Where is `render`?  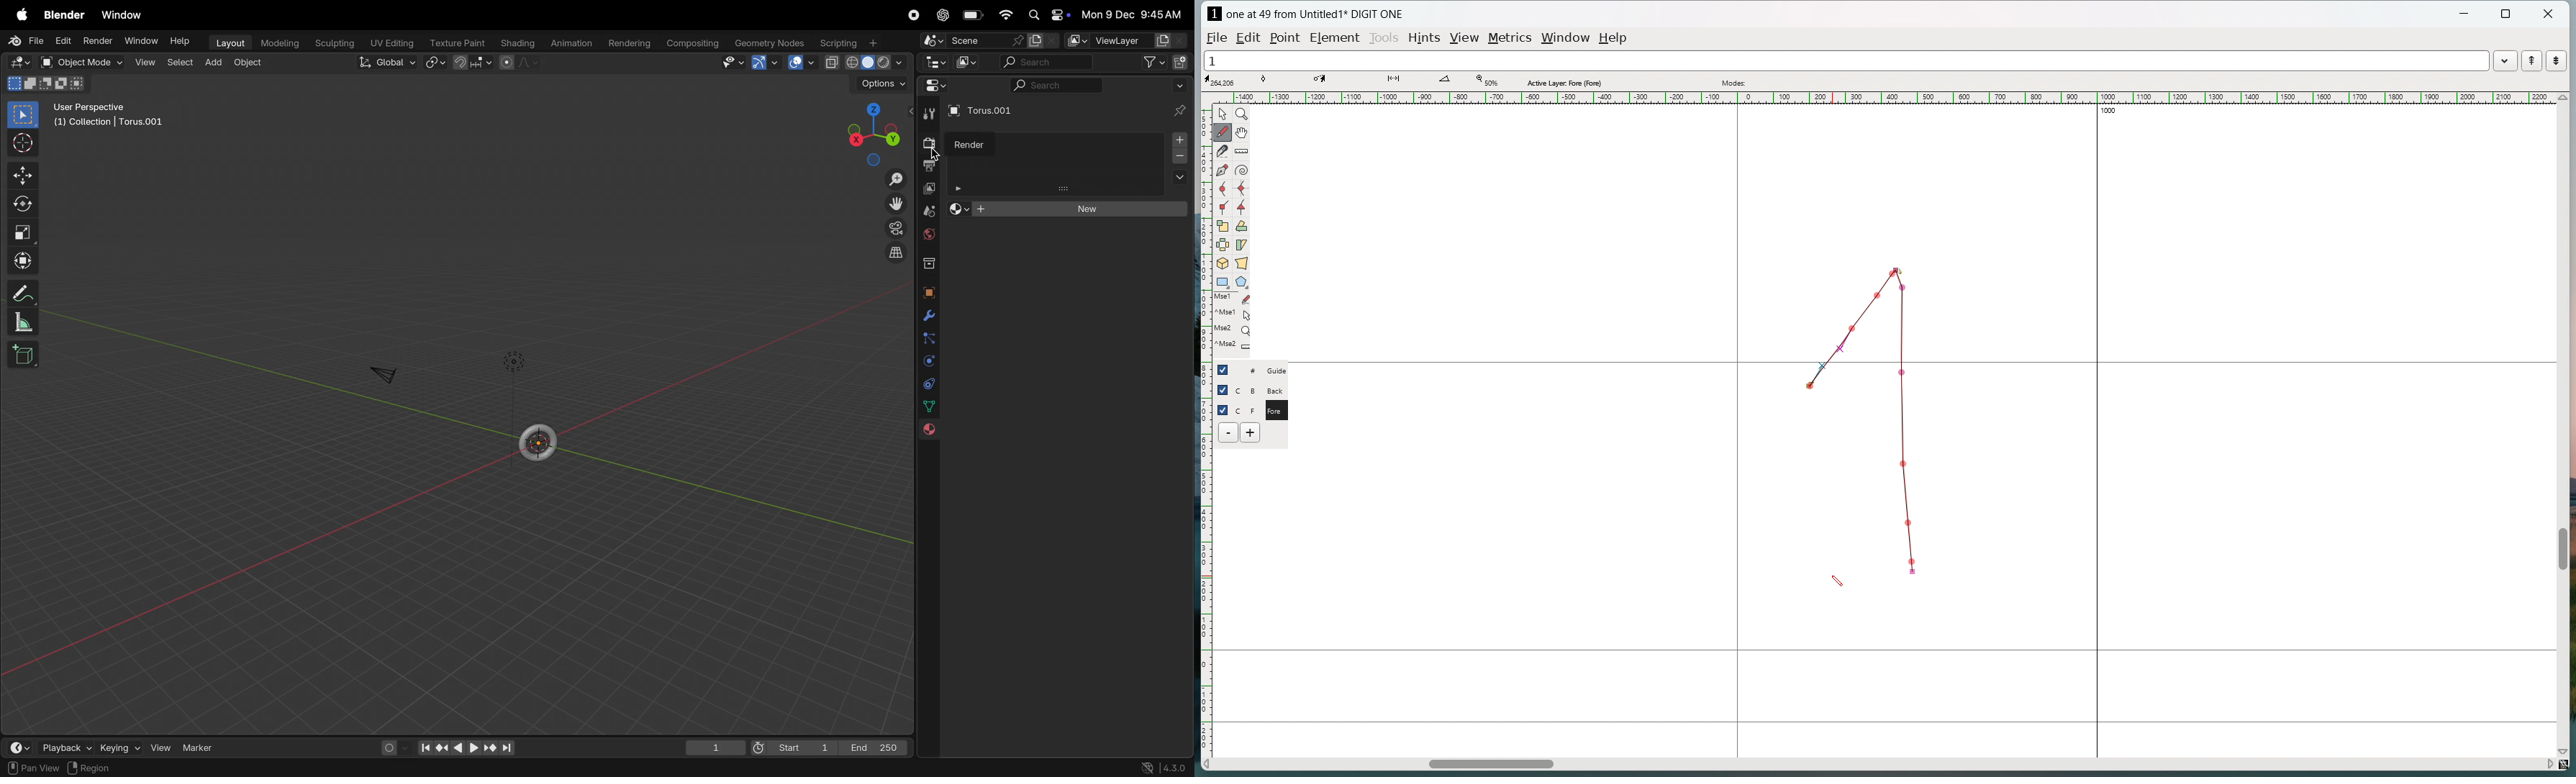 render is located at coordinates (99, 41).